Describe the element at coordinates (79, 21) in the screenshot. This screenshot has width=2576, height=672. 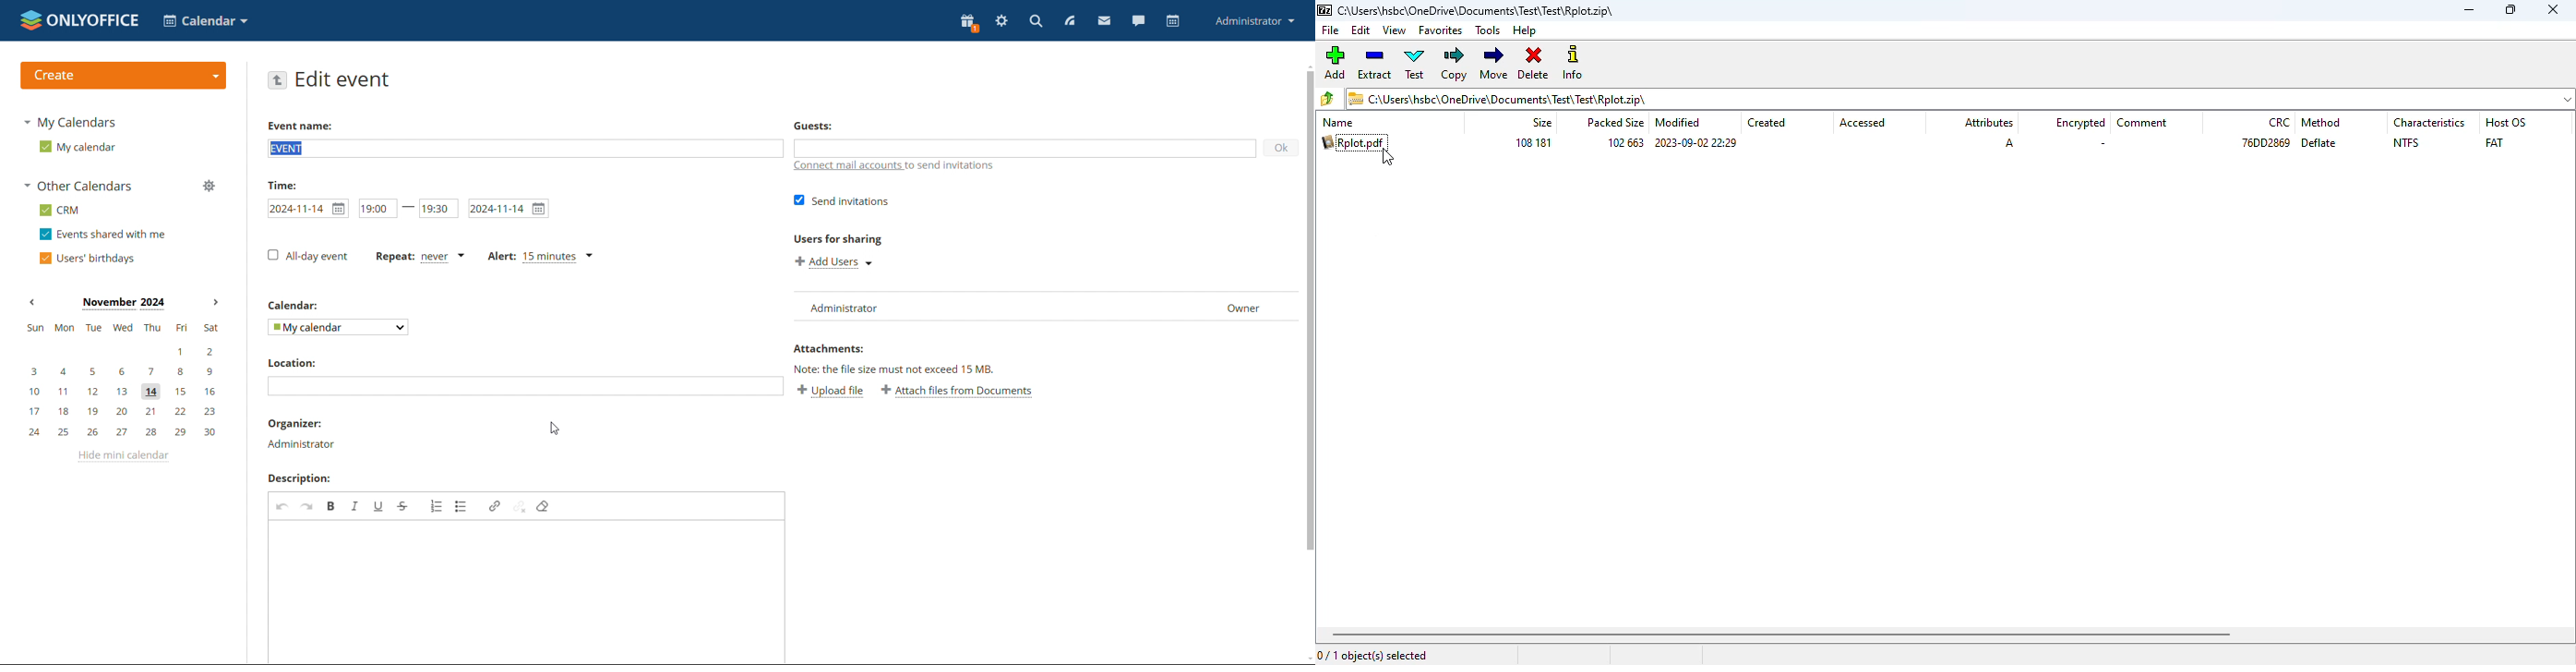
I see `logo` at that location.